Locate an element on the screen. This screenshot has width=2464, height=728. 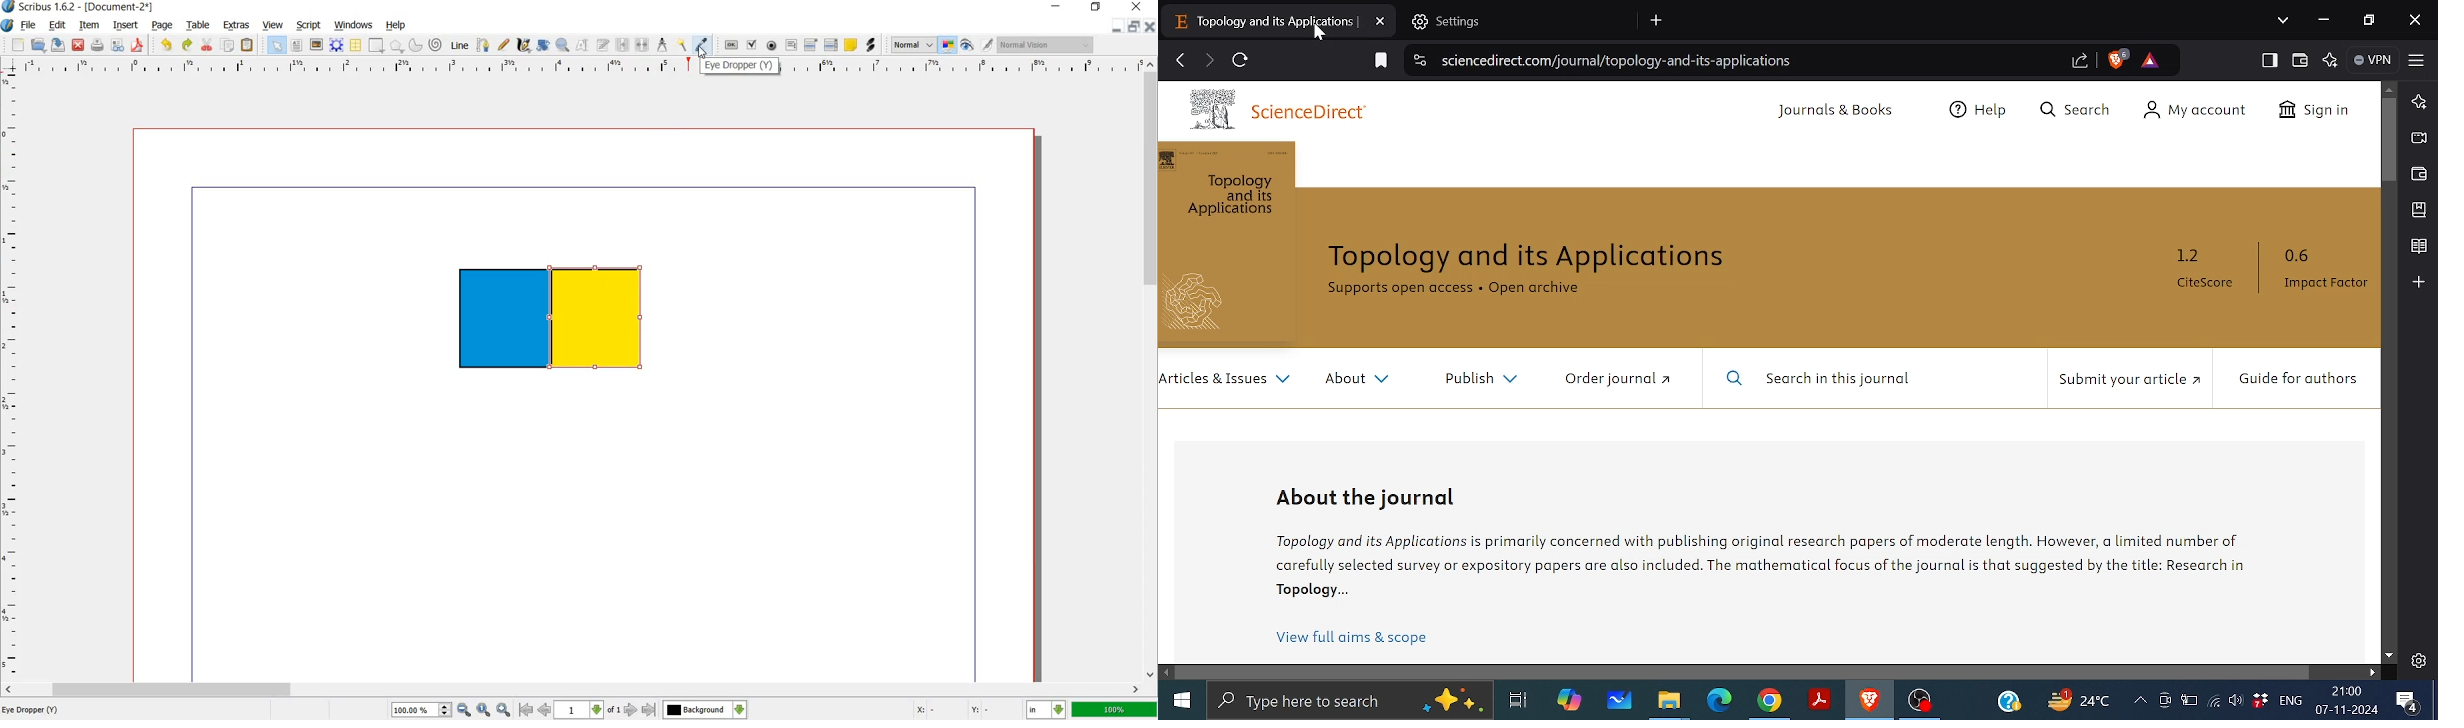
normal vision is located at coordinates (1046, 46).